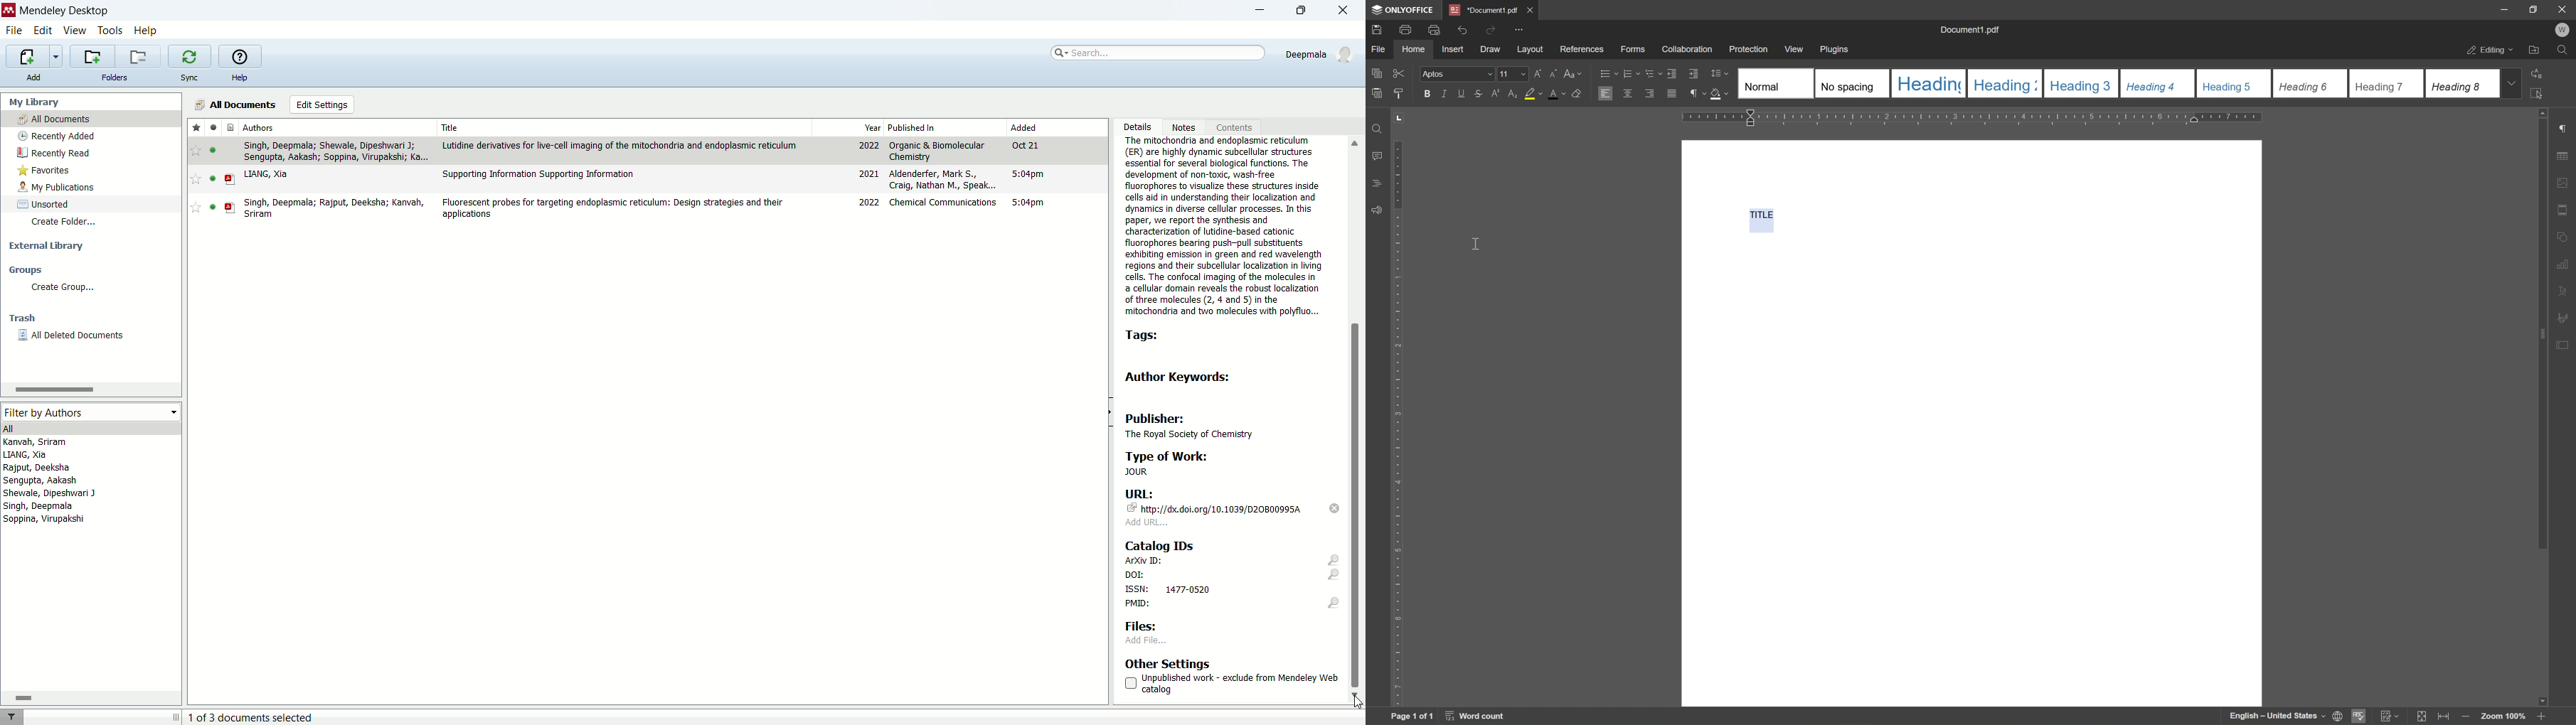  I want to click on protection, so click(1749, 49).